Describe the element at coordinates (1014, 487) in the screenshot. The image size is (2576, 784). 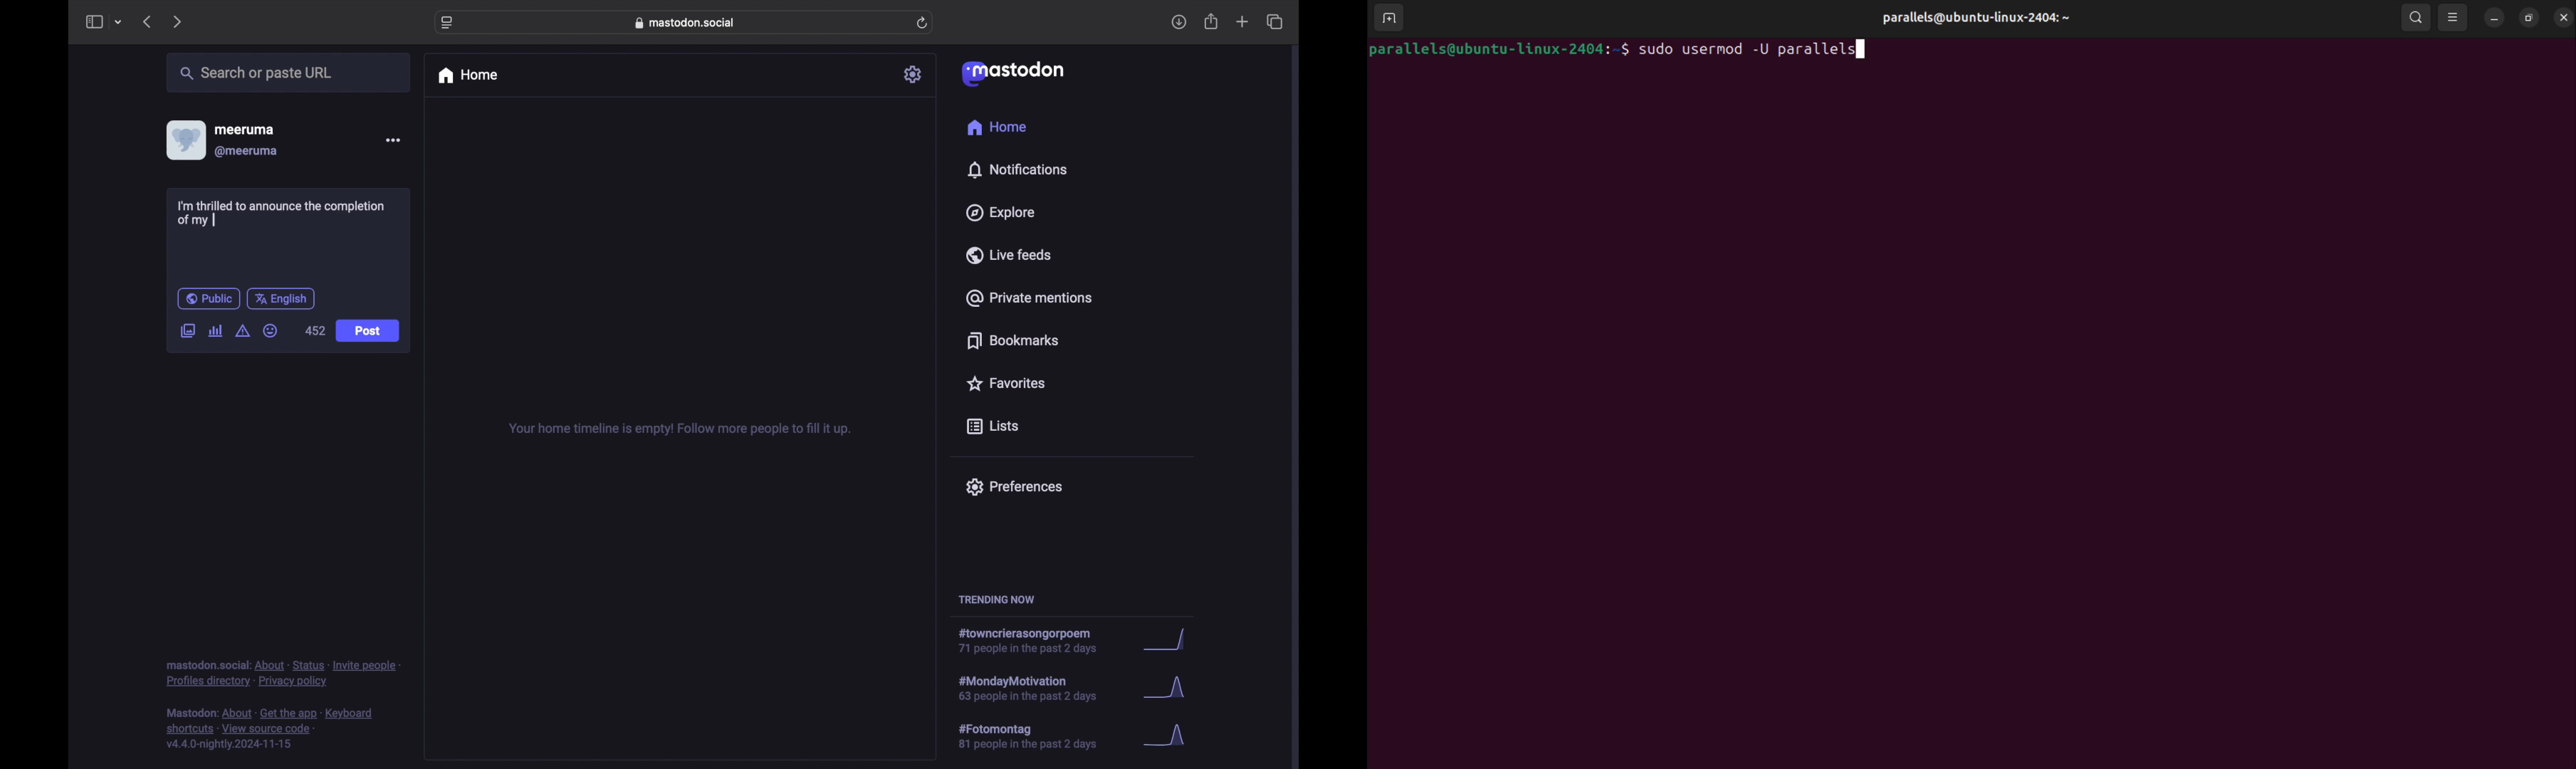
I see `preferences` at that location.